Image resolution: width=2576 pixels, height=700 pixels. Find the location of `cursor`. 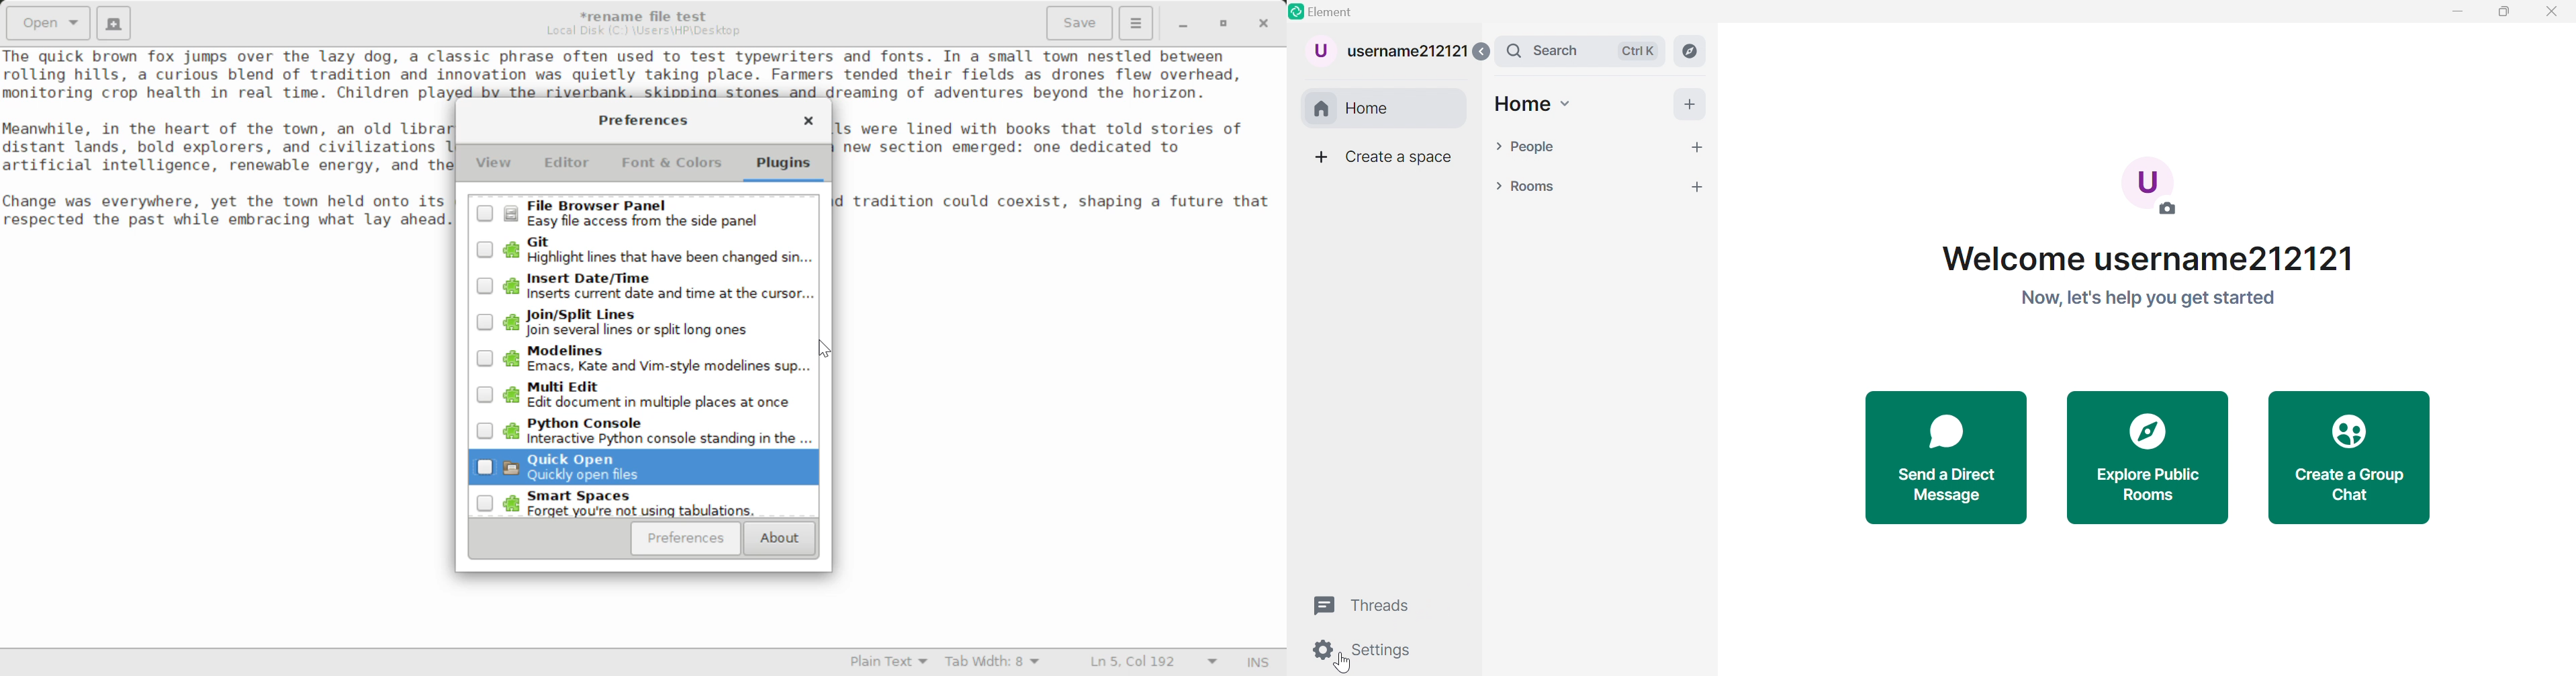

cursor is located at coordinates (1341, 663).